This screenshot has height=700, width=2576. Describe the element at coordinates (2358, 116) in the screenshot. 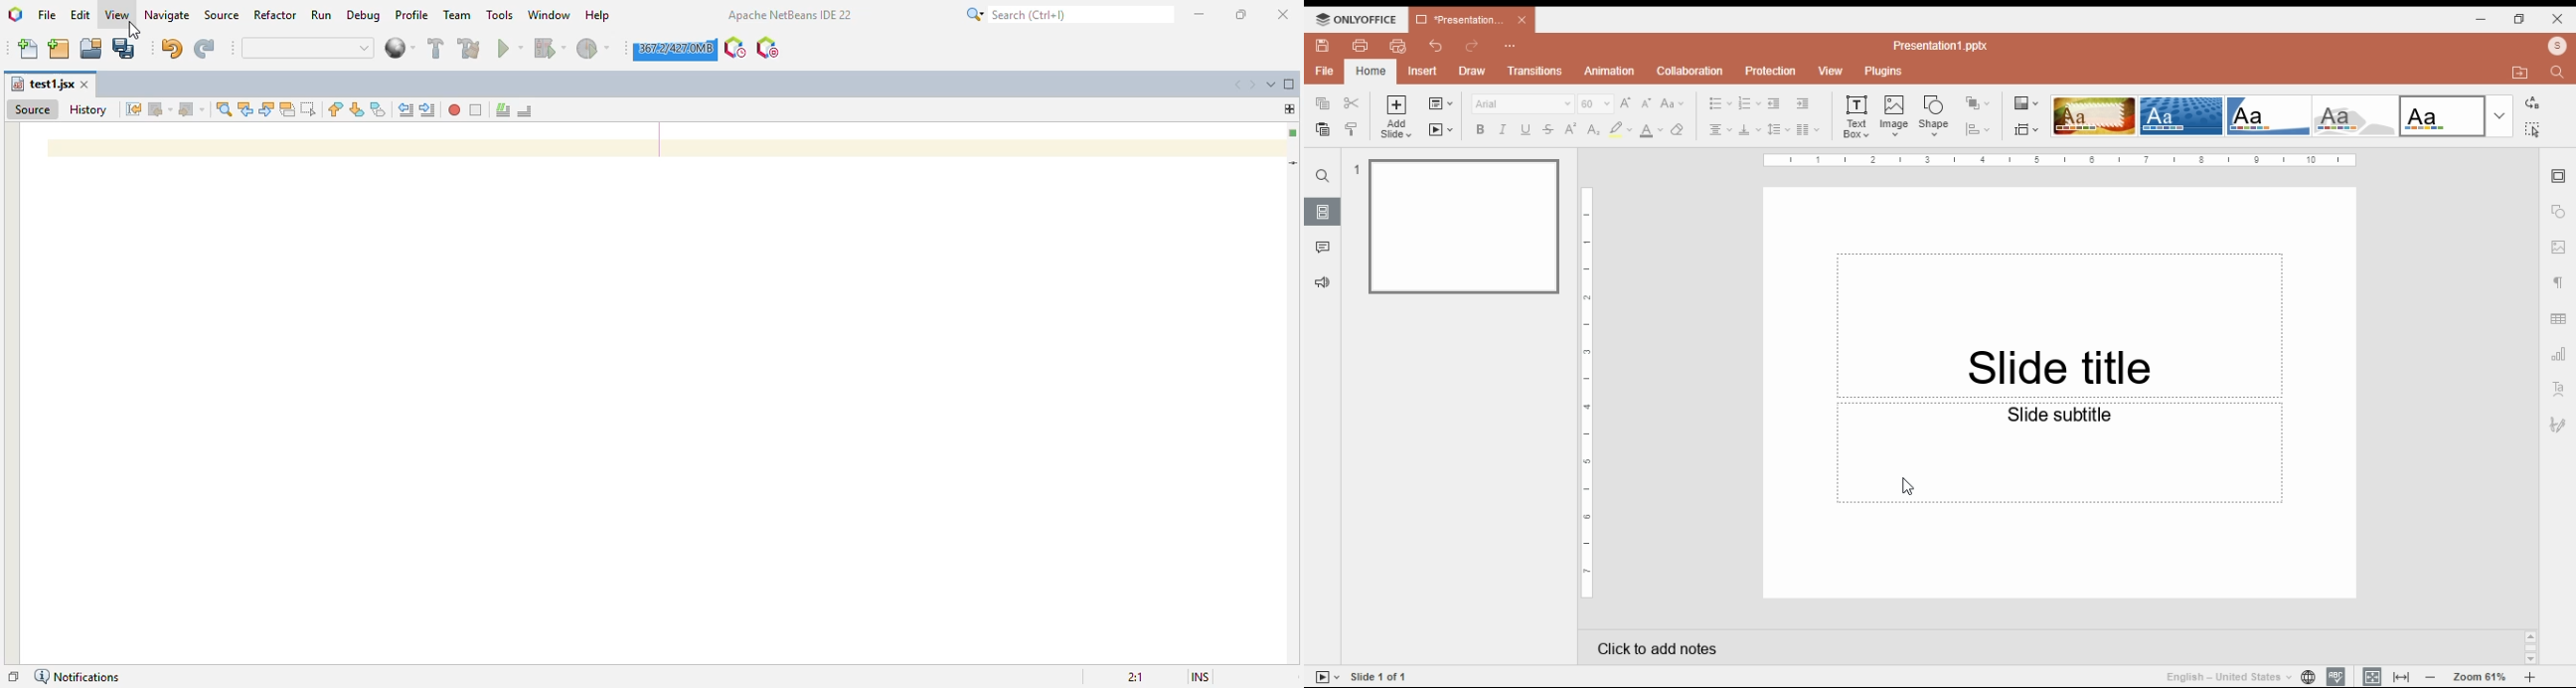

I see `slide them option` at that location.